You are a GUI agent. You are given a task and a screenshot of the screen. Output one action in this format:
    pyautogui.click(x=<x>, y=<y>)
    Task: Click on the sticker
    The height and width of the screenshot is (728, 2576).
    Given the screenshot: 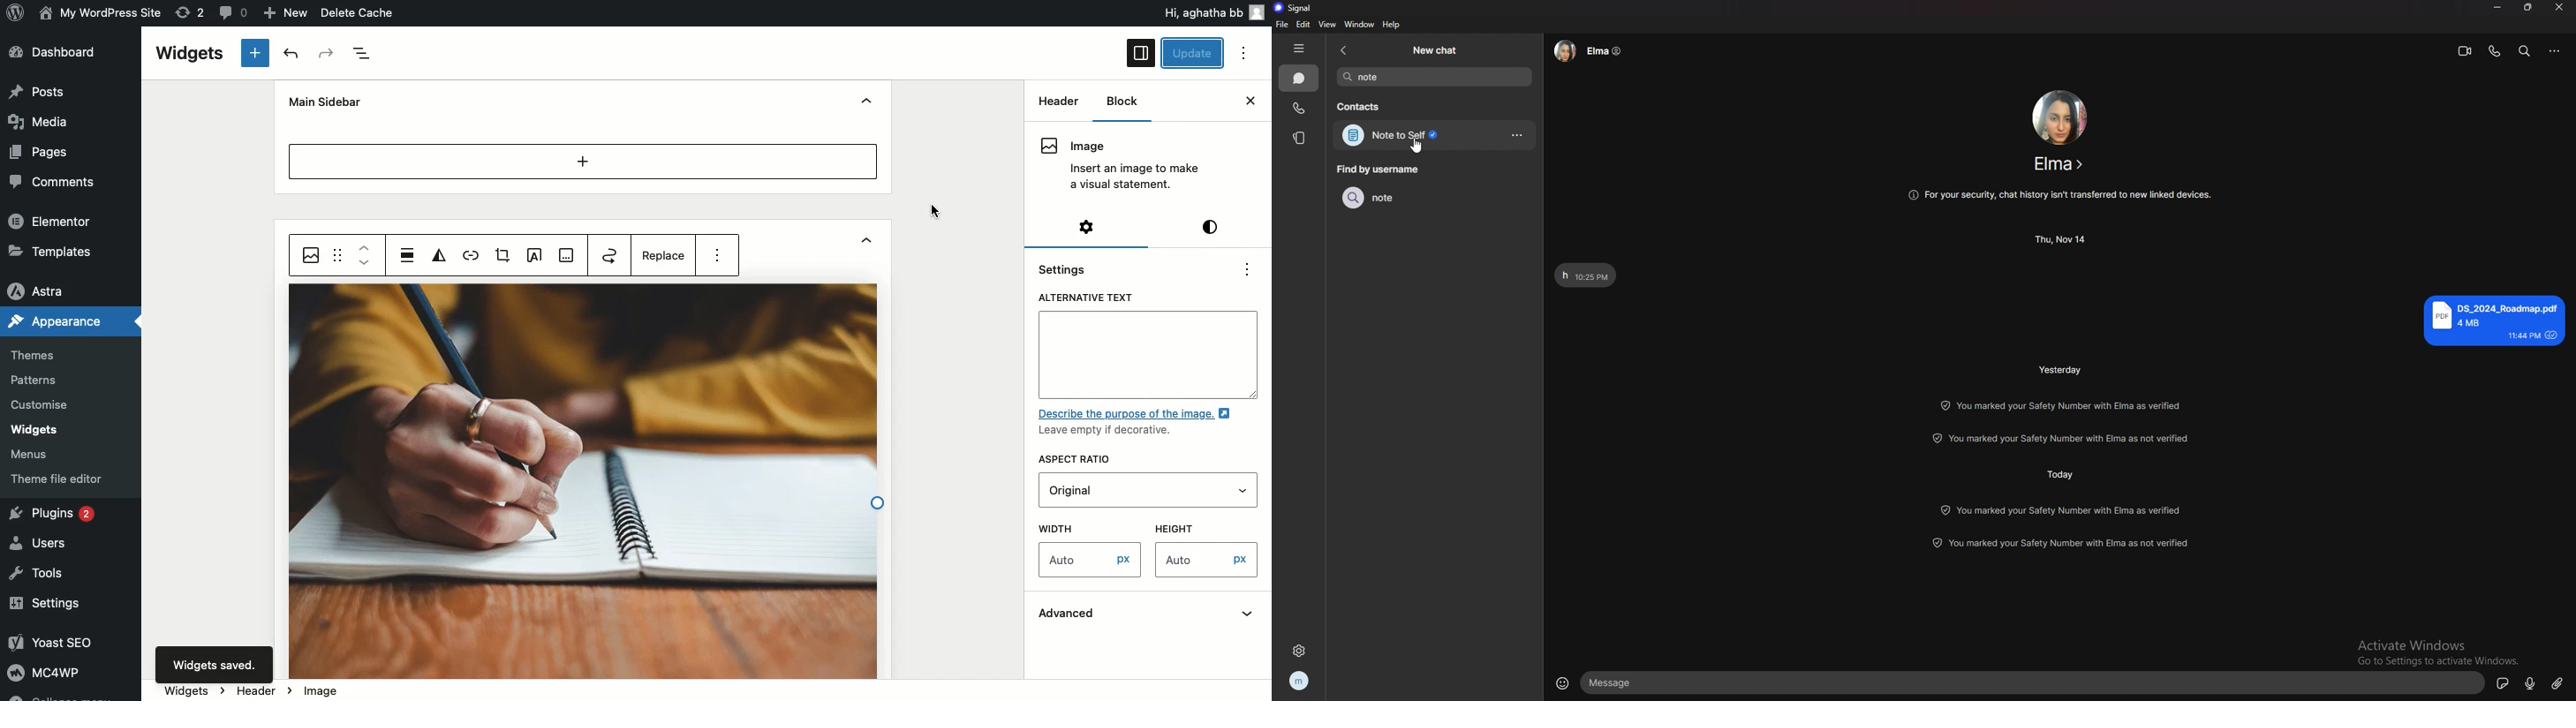 What is the action you would take?
    pyautogui.click(x=2503, y=683)
    